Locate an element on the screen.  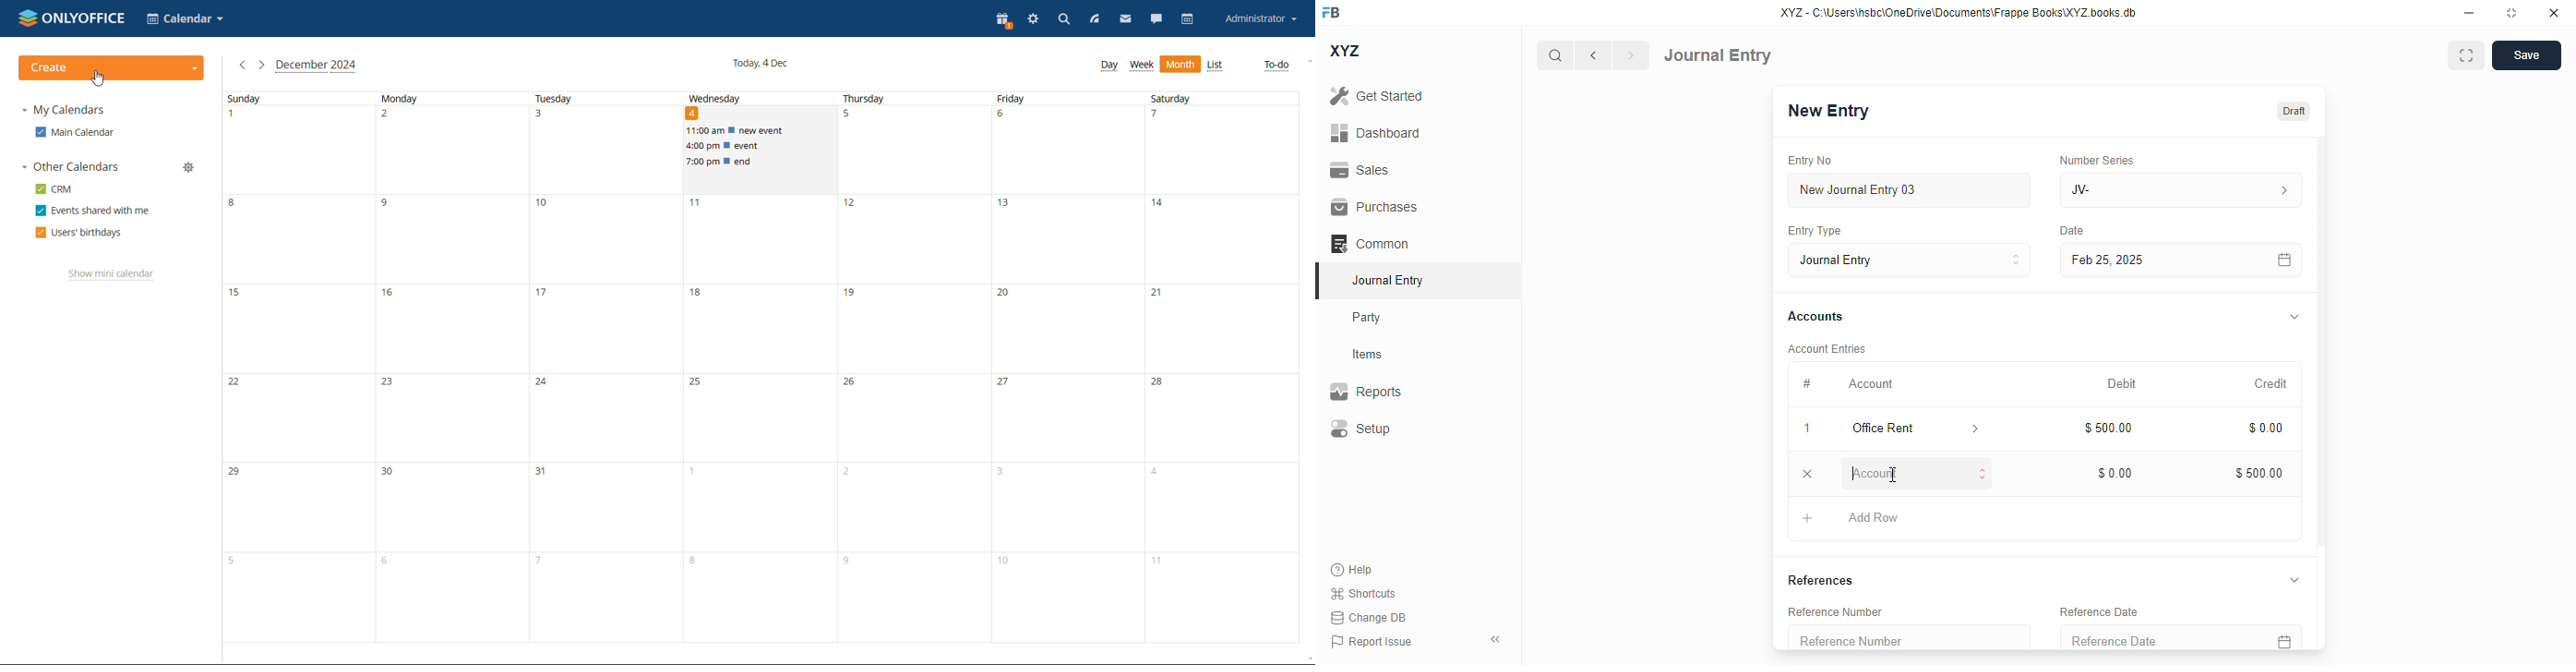
shortcuts is located at coordinates (1362, 593).